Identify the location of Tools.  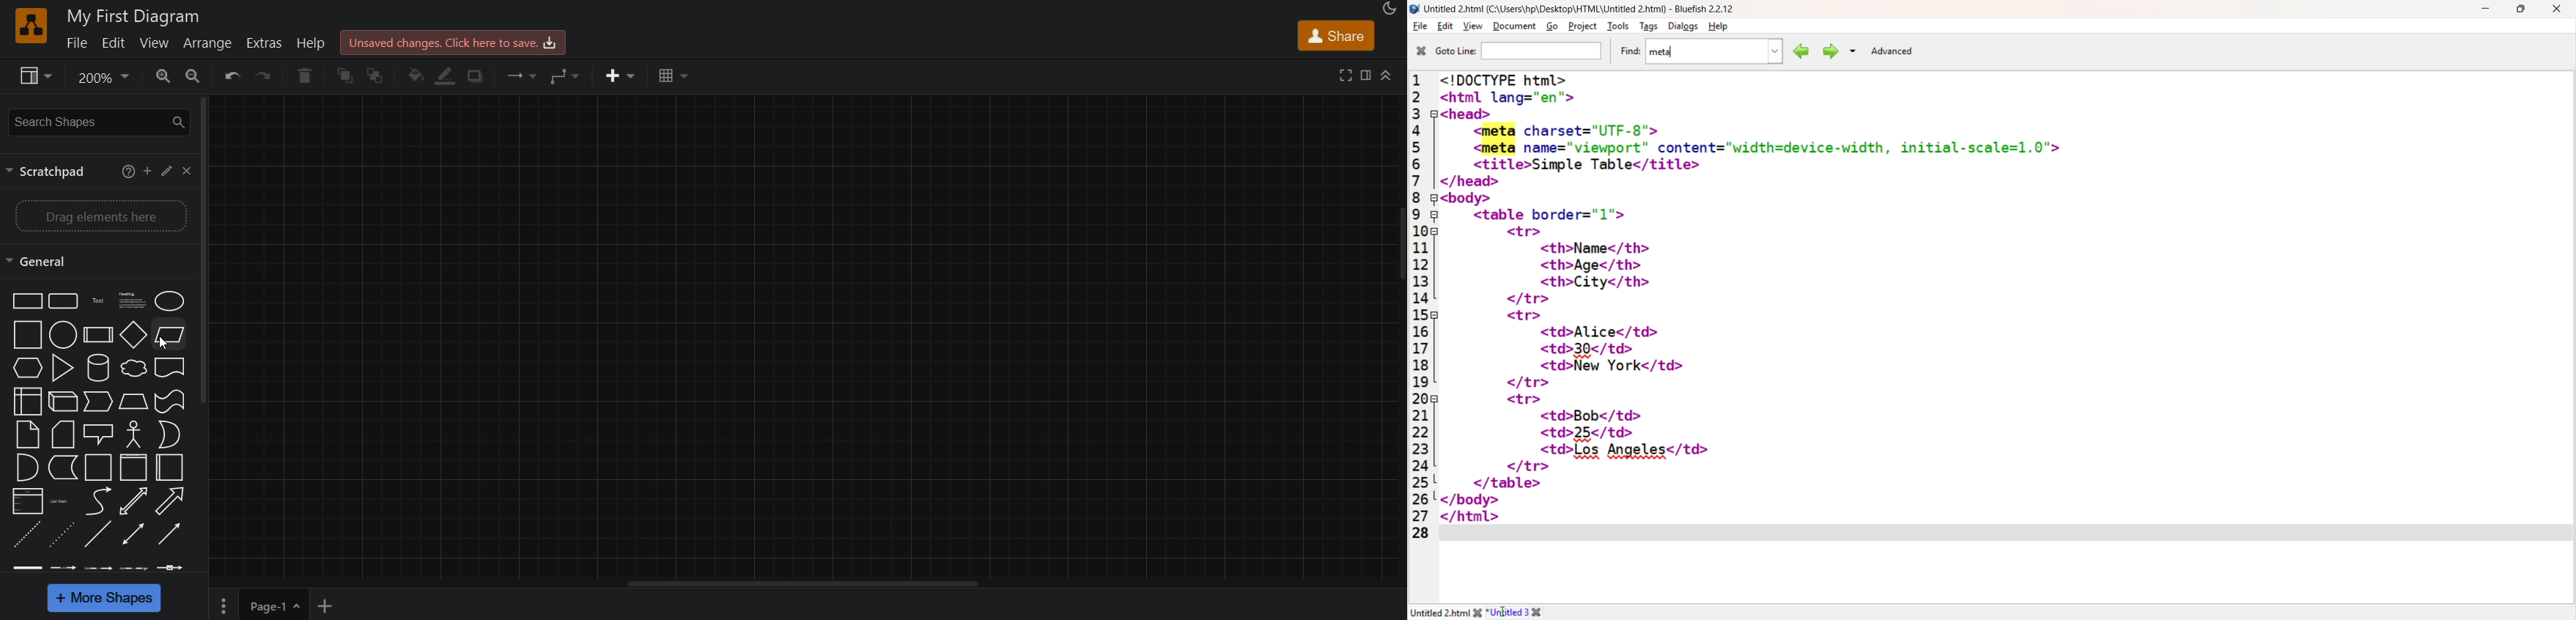
(1617, 26).